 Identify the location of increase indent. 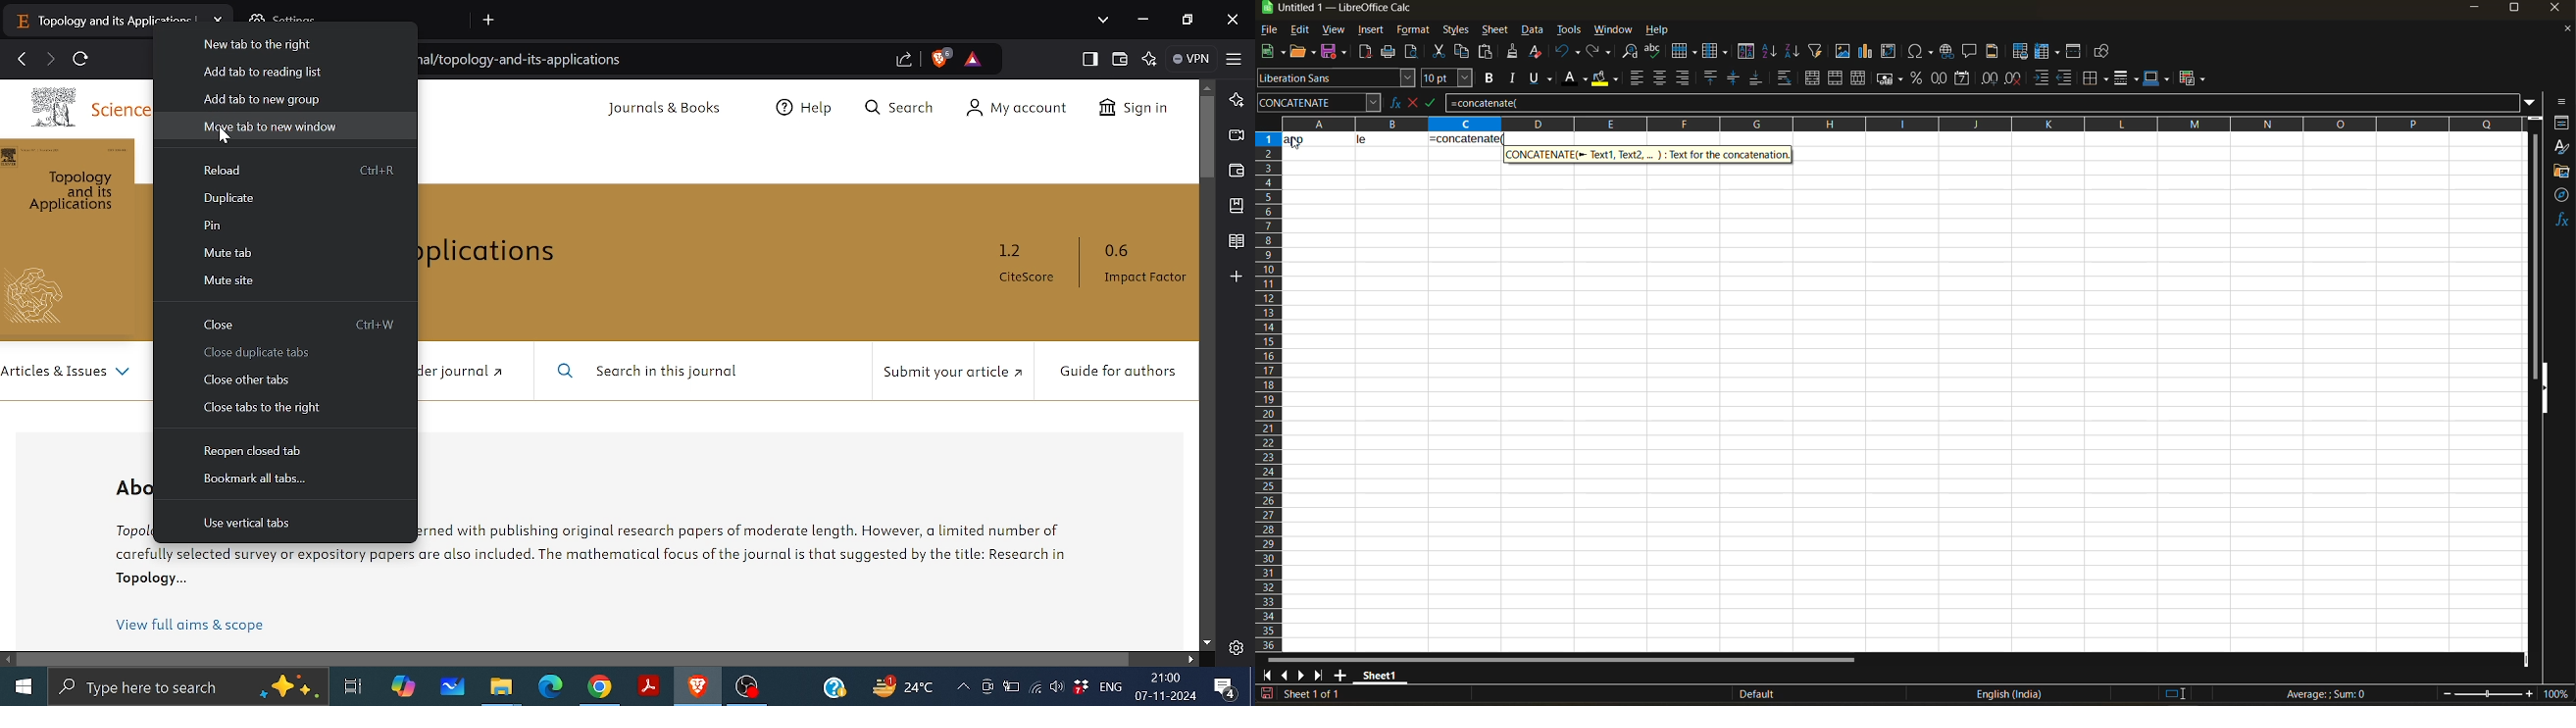
(2043, 78).